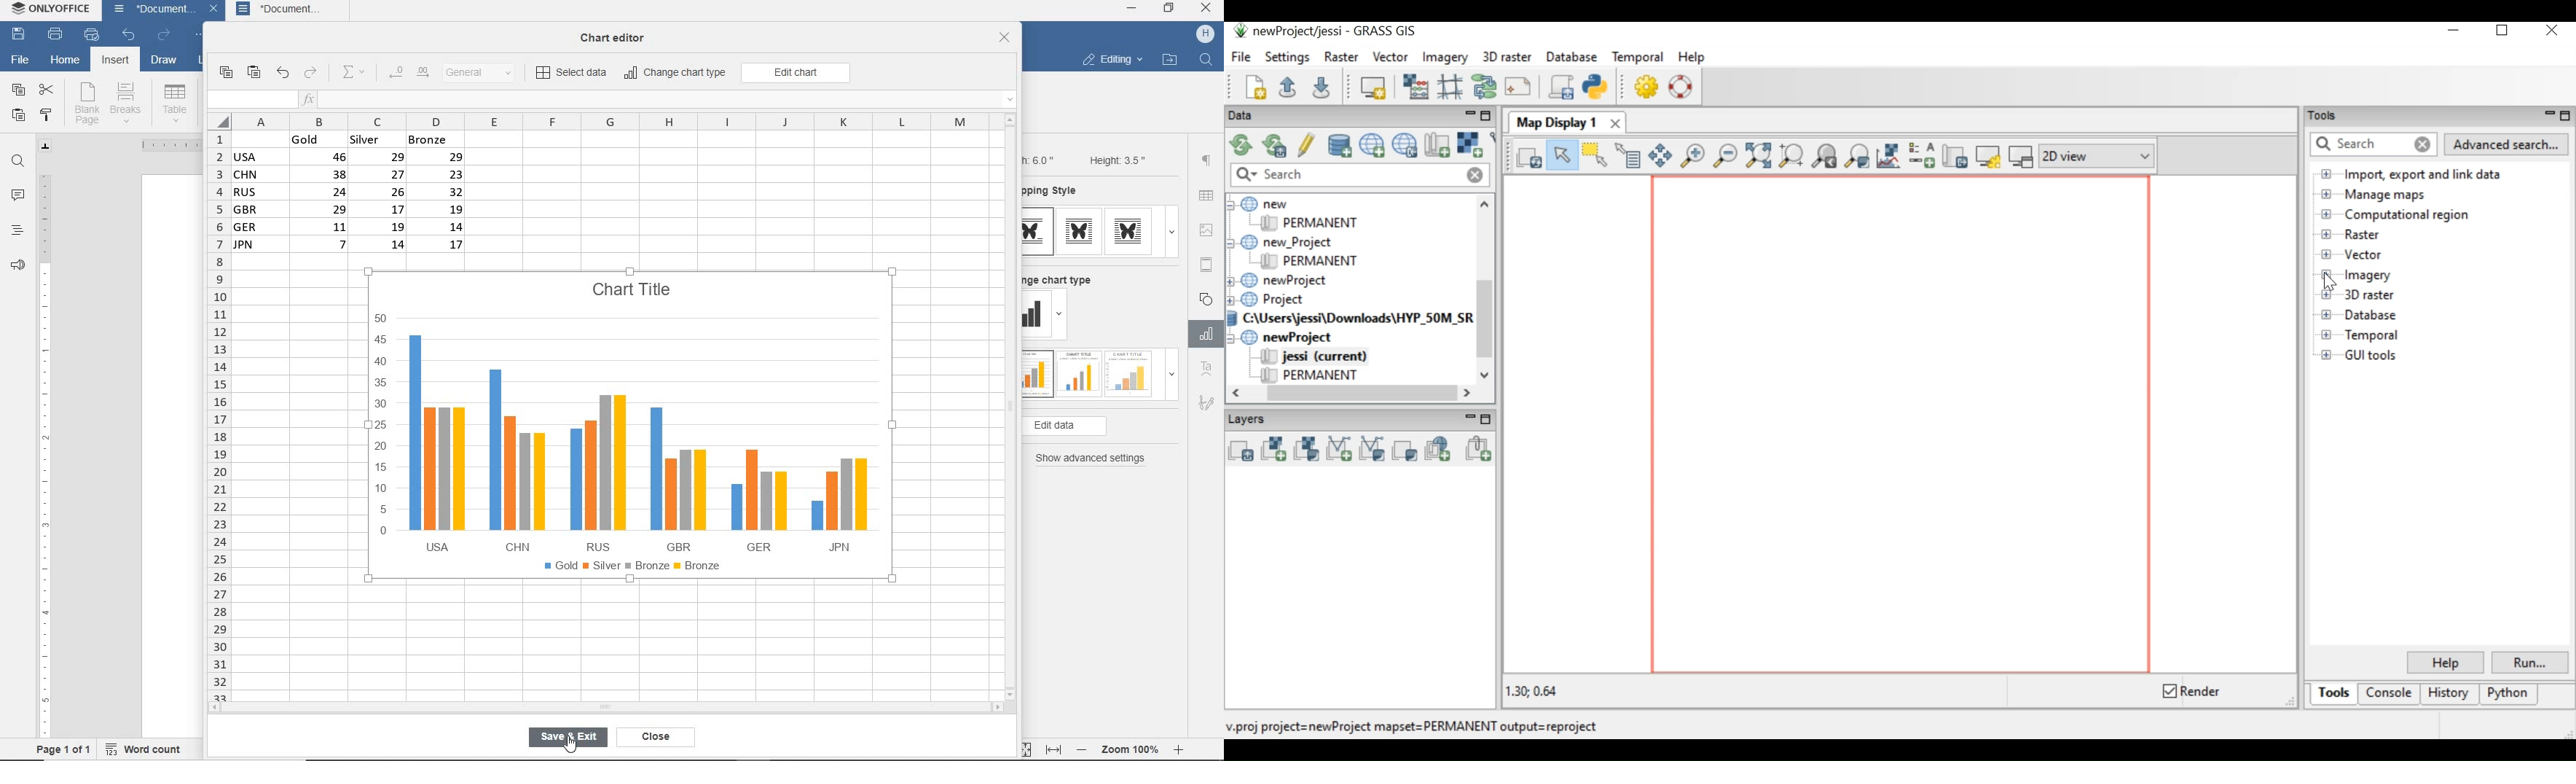 This screenshot has height=784, width=2576. What do you see at coordinates (291, 10) in the screenshot?
I see `document` at bounding box center [291, 10].